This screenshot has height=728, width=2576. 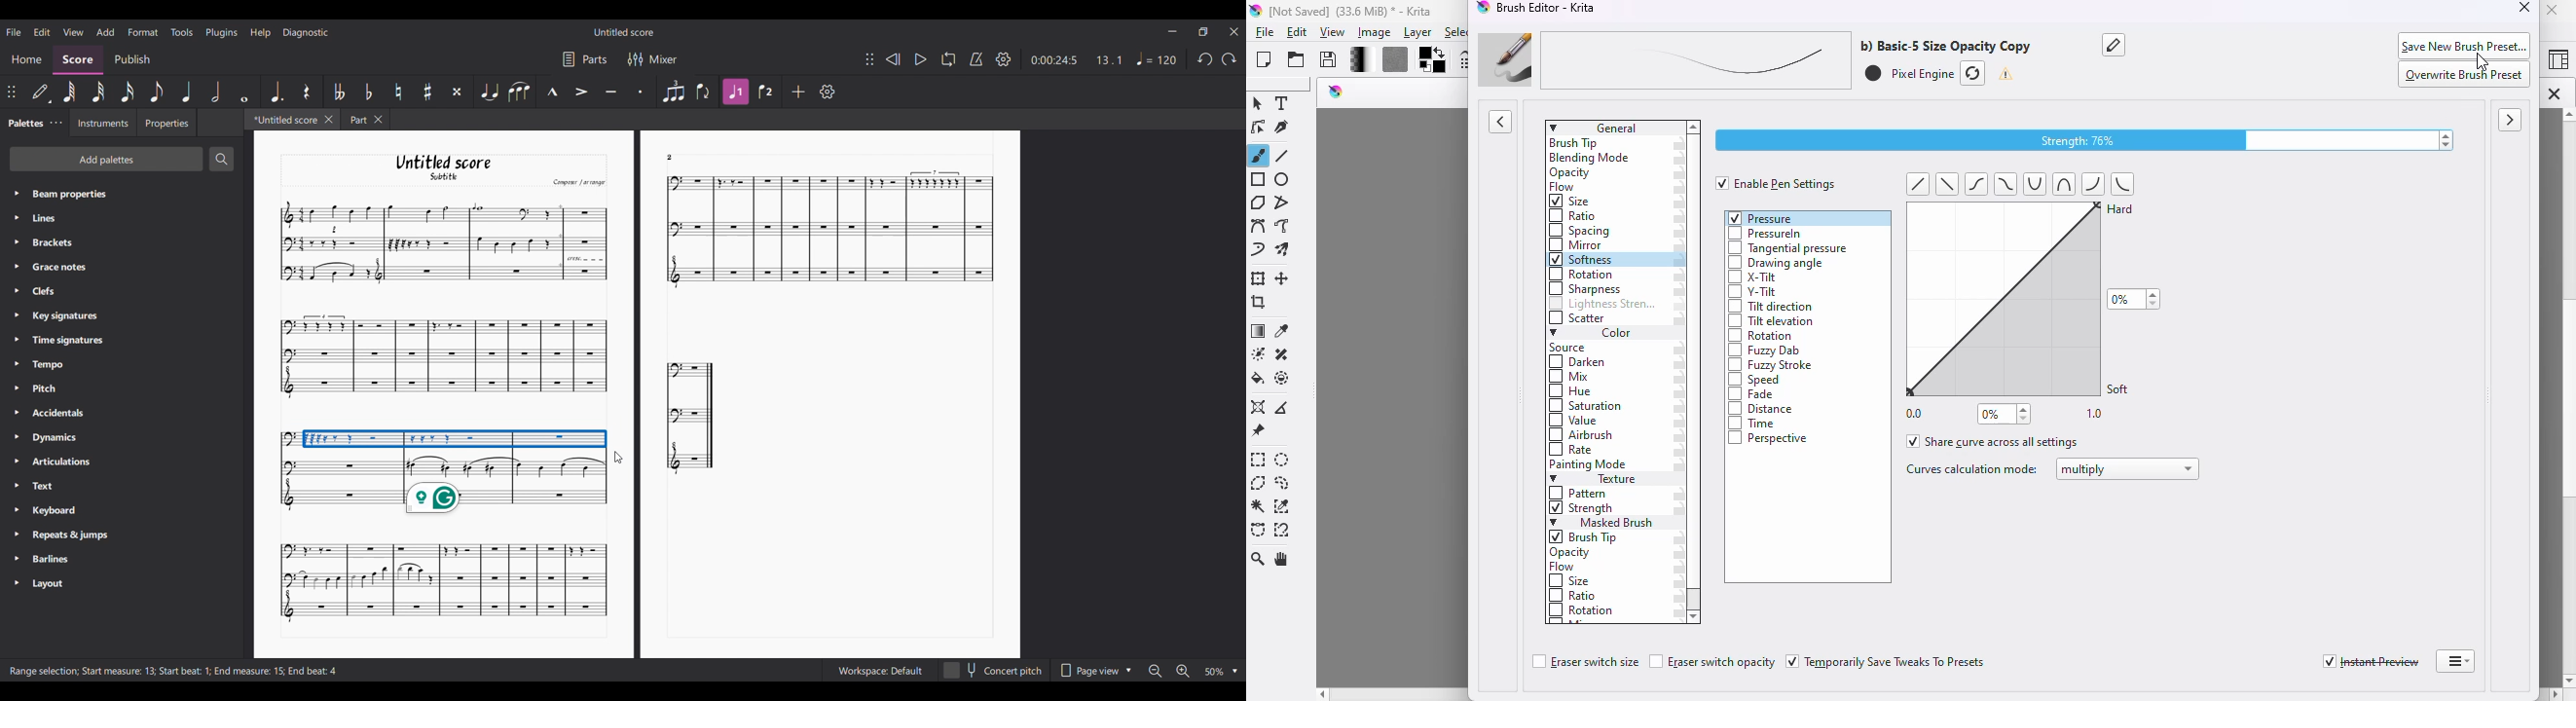 I want to click on assistant tool, so click(x=1258, y=407).